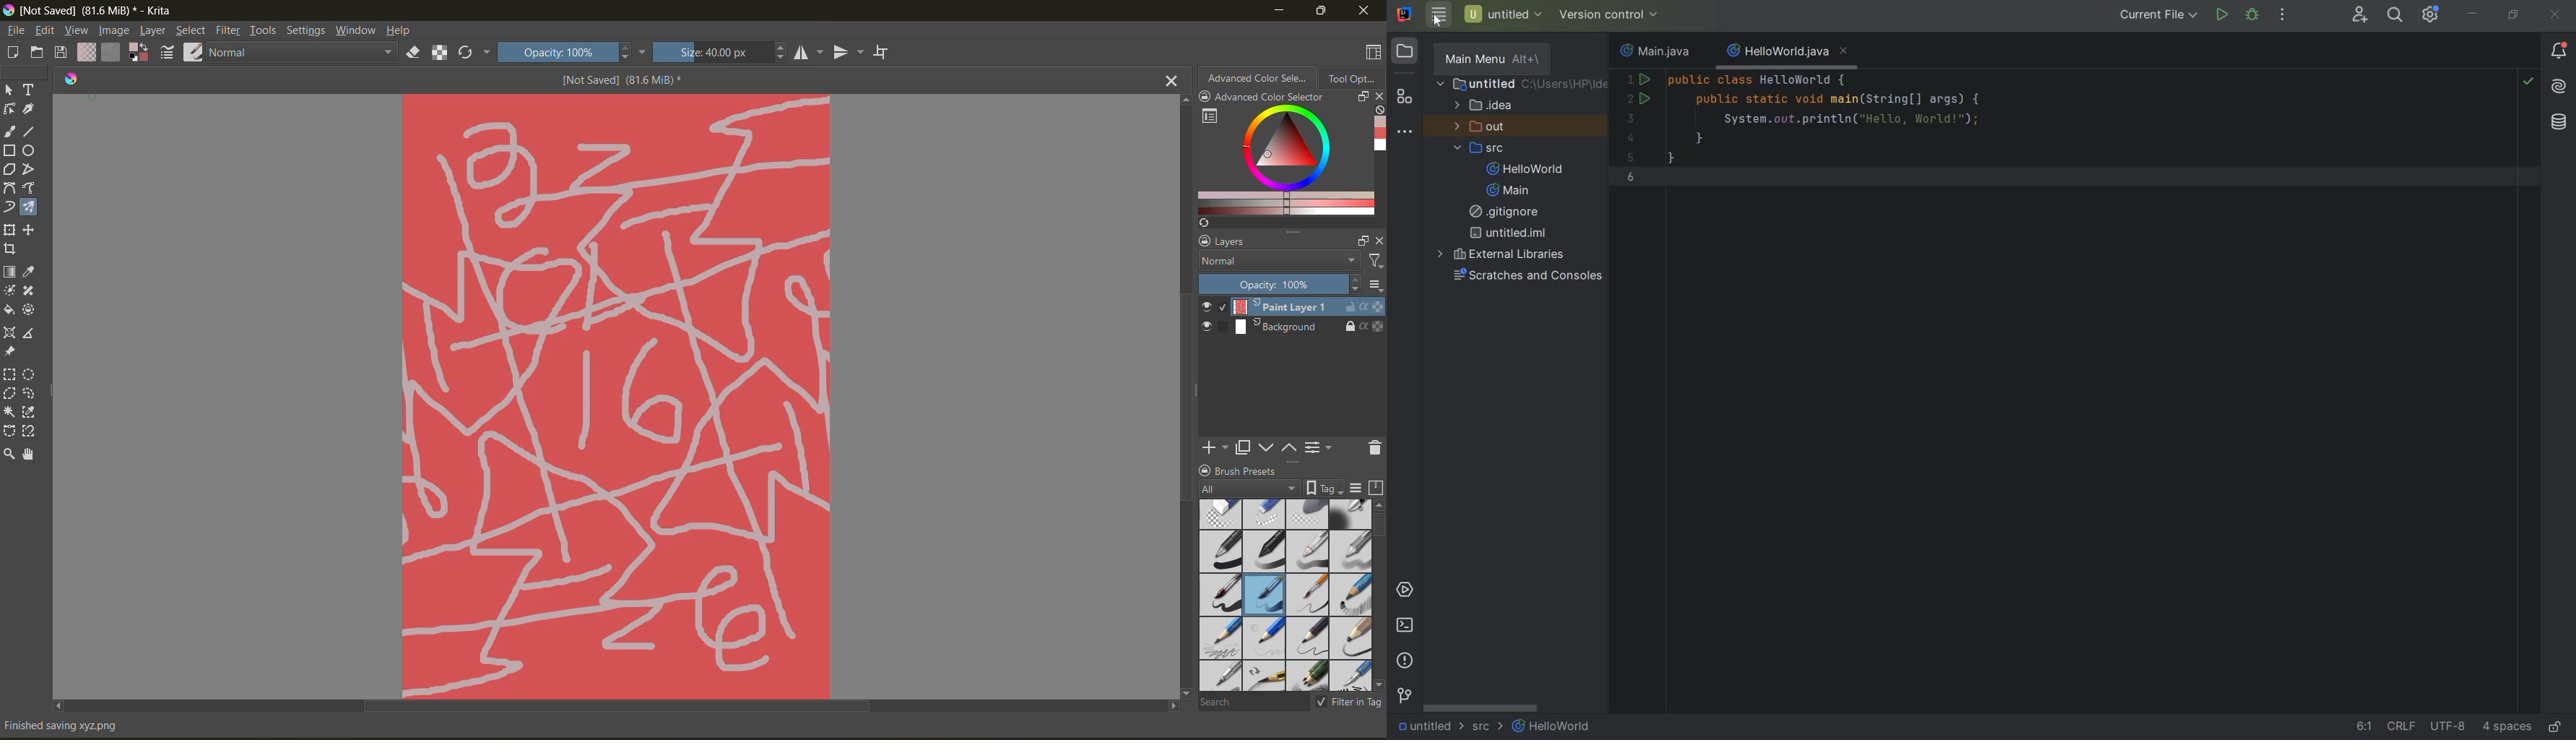 This screenshot has height=756, width=2576. Describe the element at coordinates (85, 52) in the screenshot. I see `fill gradients` at that location.